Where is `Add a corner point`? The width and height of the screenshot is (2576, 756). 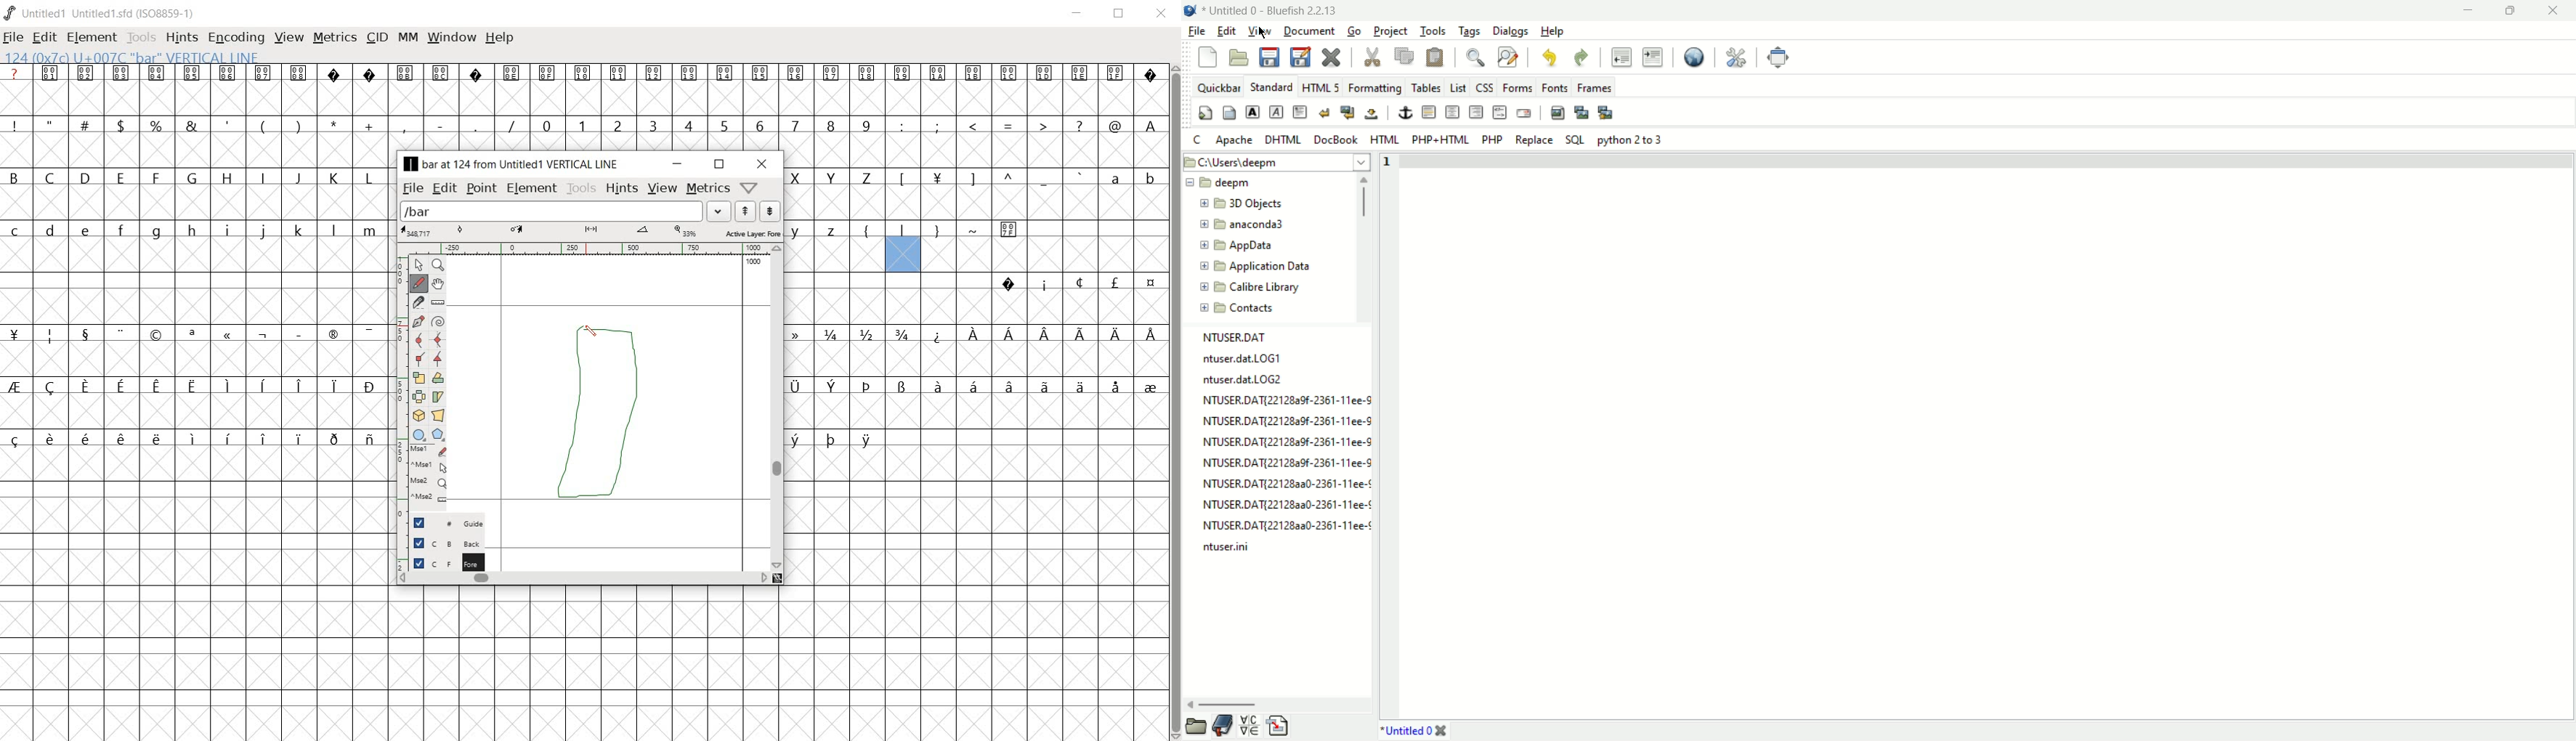
Add a corner point is located at coordinates (421, 358).